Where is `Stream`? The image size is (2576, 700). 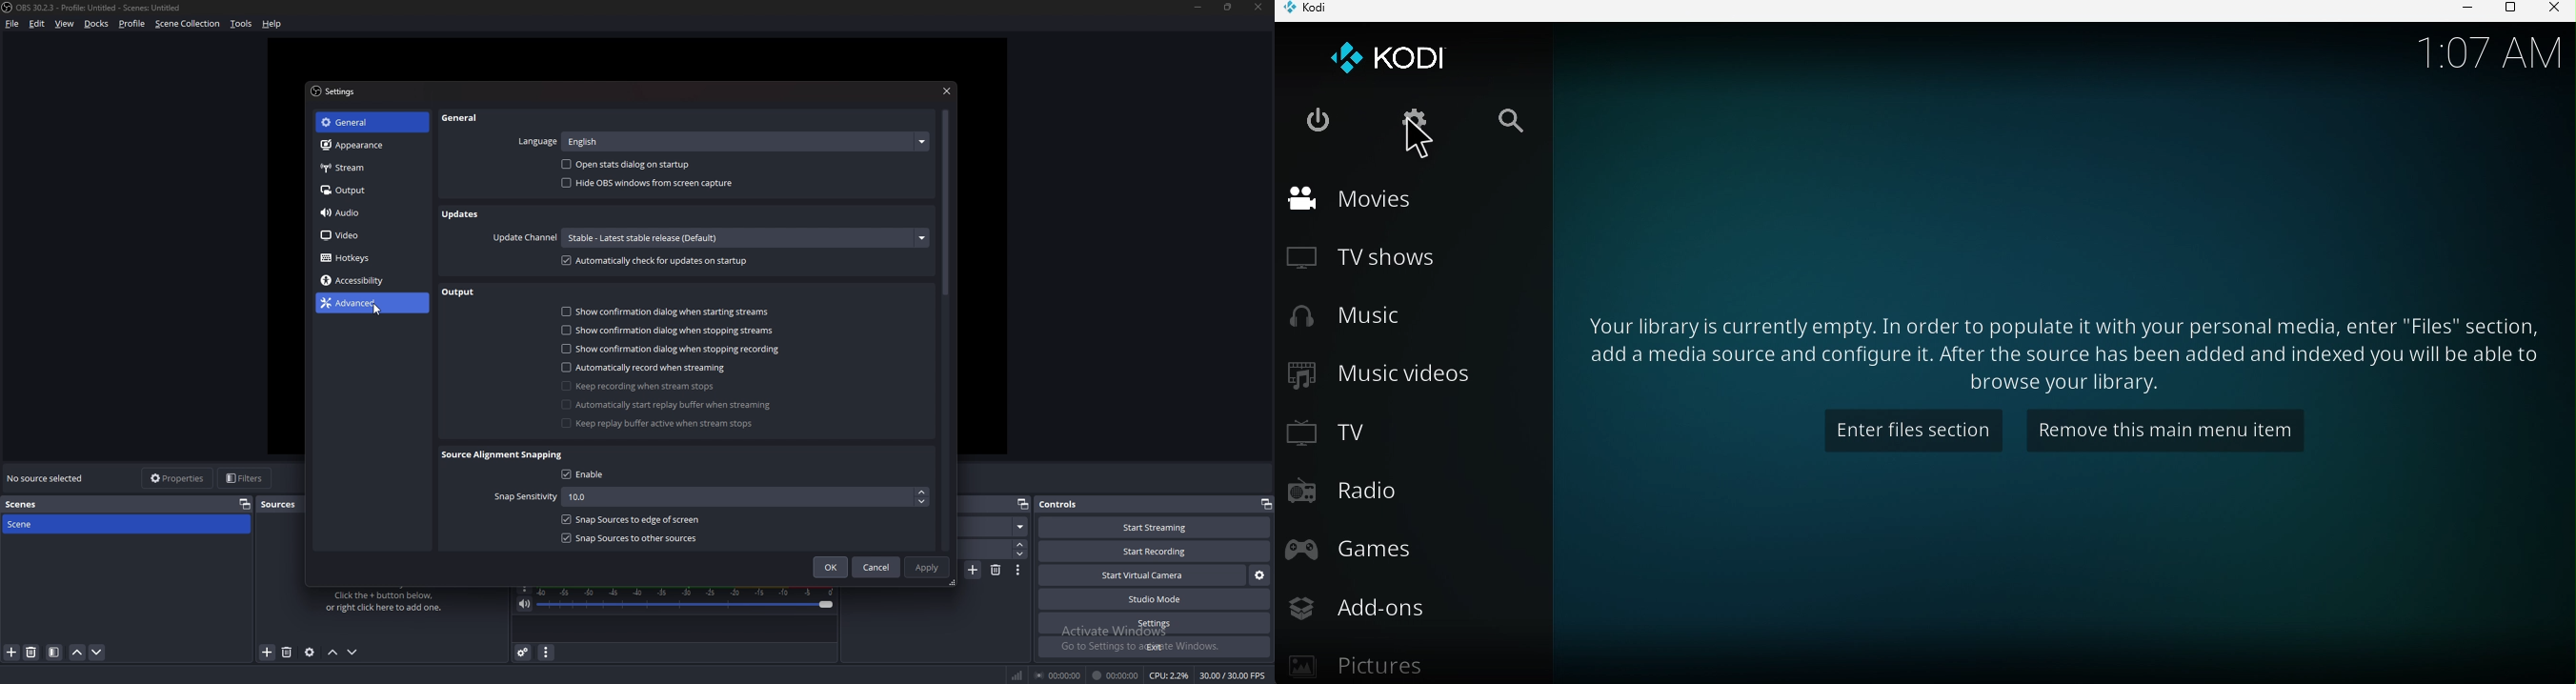
Stream is located at coordinates (369, 167).